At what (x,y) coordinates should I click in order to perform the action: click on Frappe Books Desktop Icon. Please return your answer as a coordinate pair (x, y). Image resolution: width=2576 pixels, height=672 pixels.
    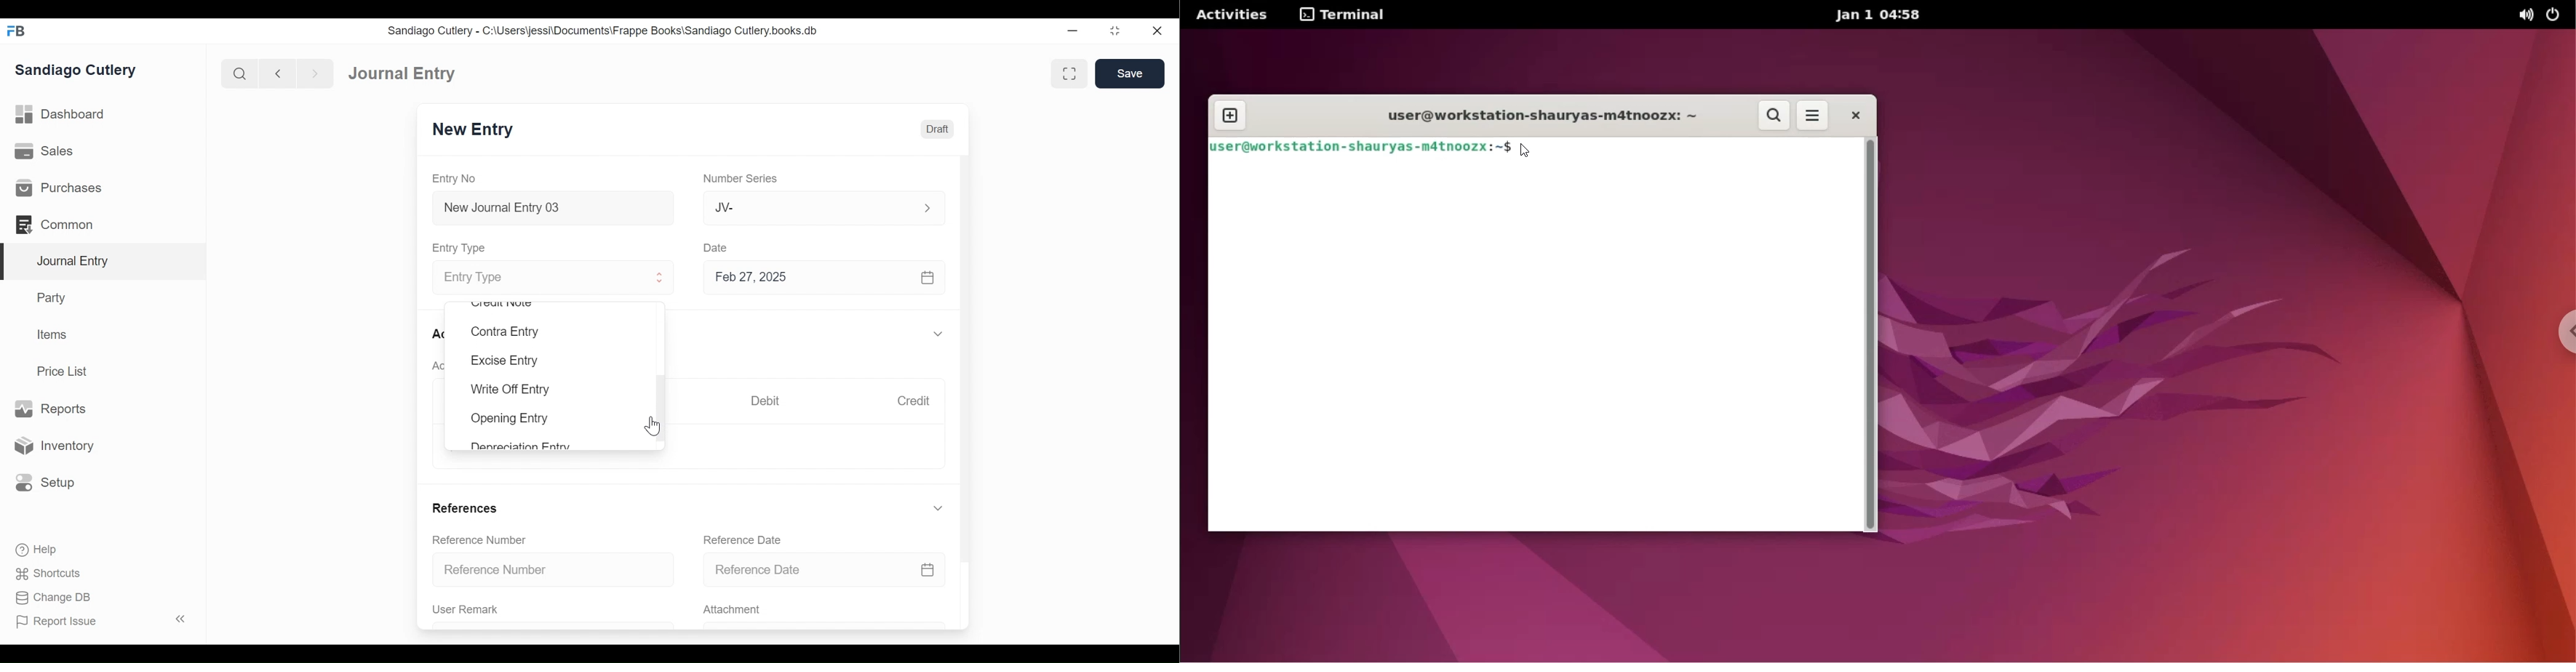
    Looking at the image, I should click on (16, 31).